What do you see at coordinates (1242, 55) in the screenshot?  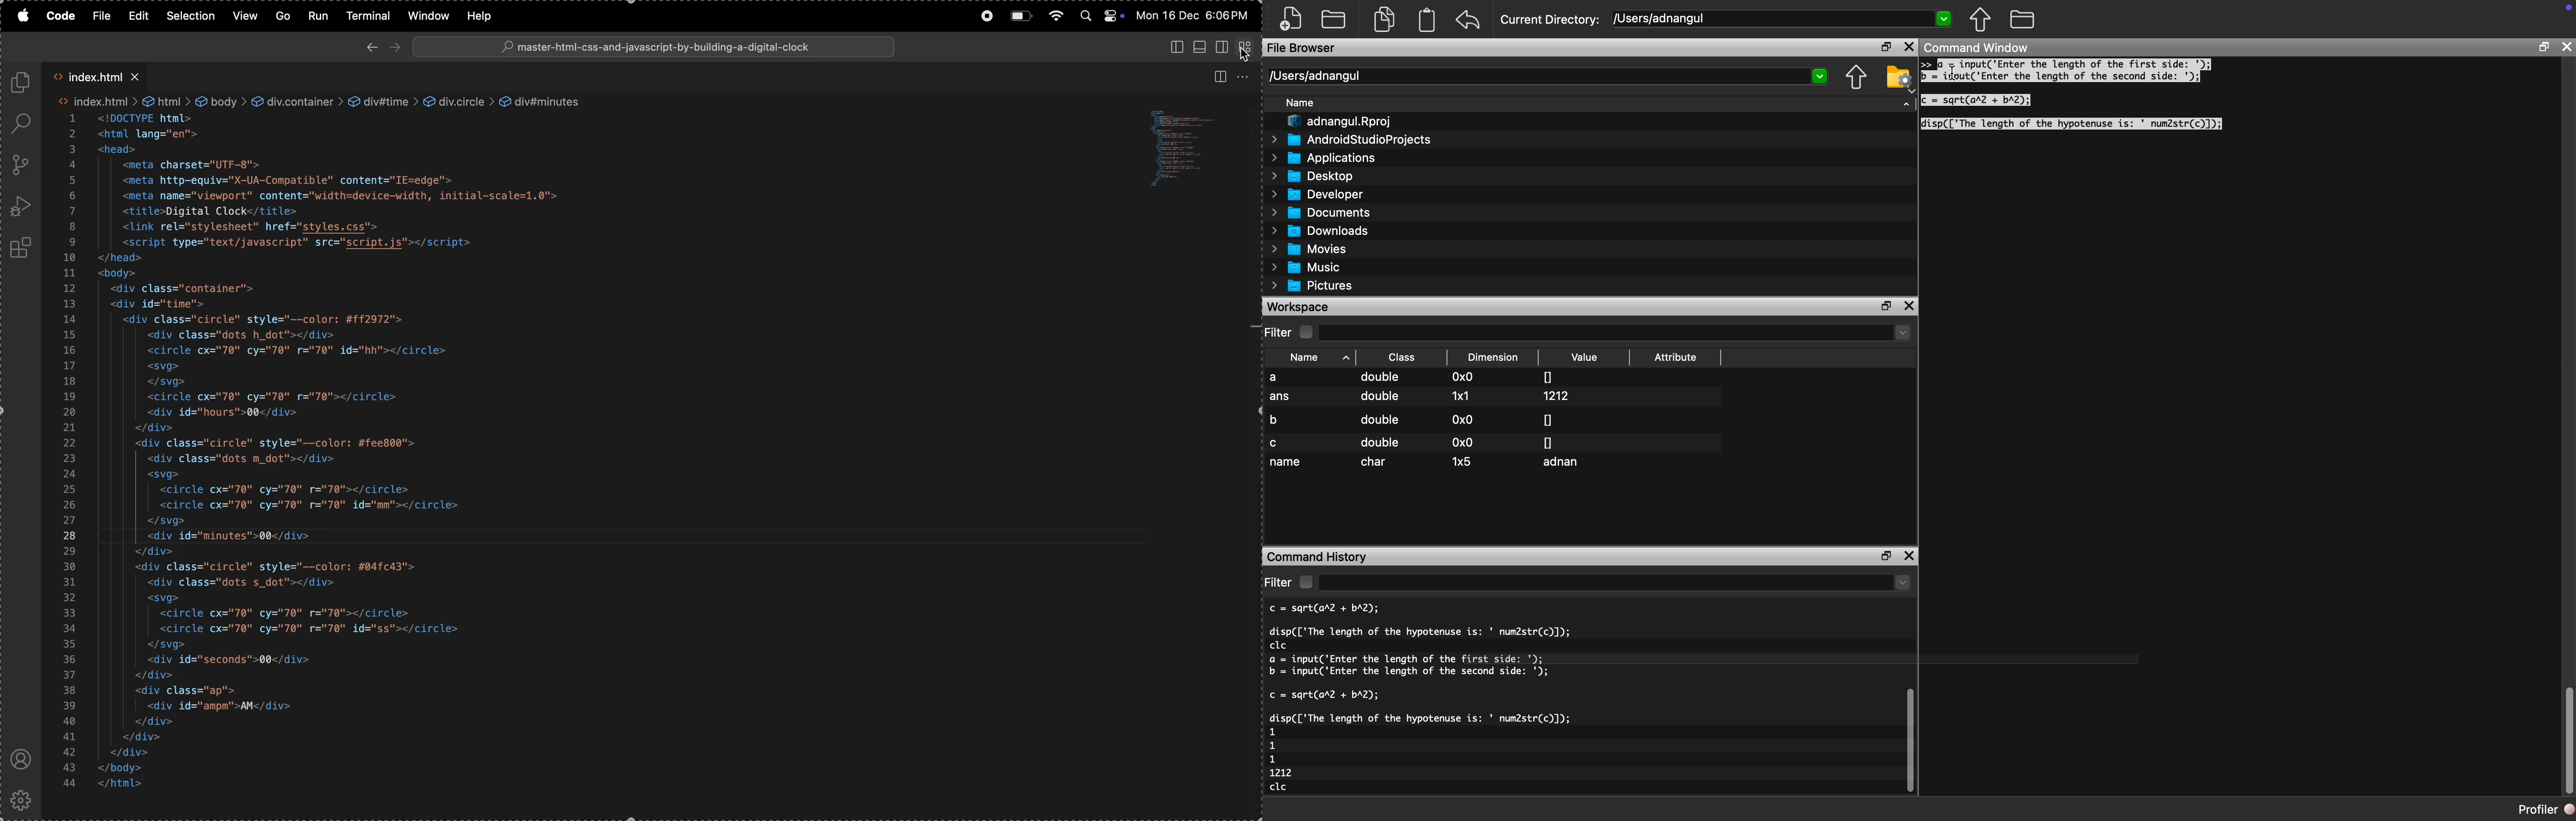 I see `cursor` at bounding box center [1242, 55].